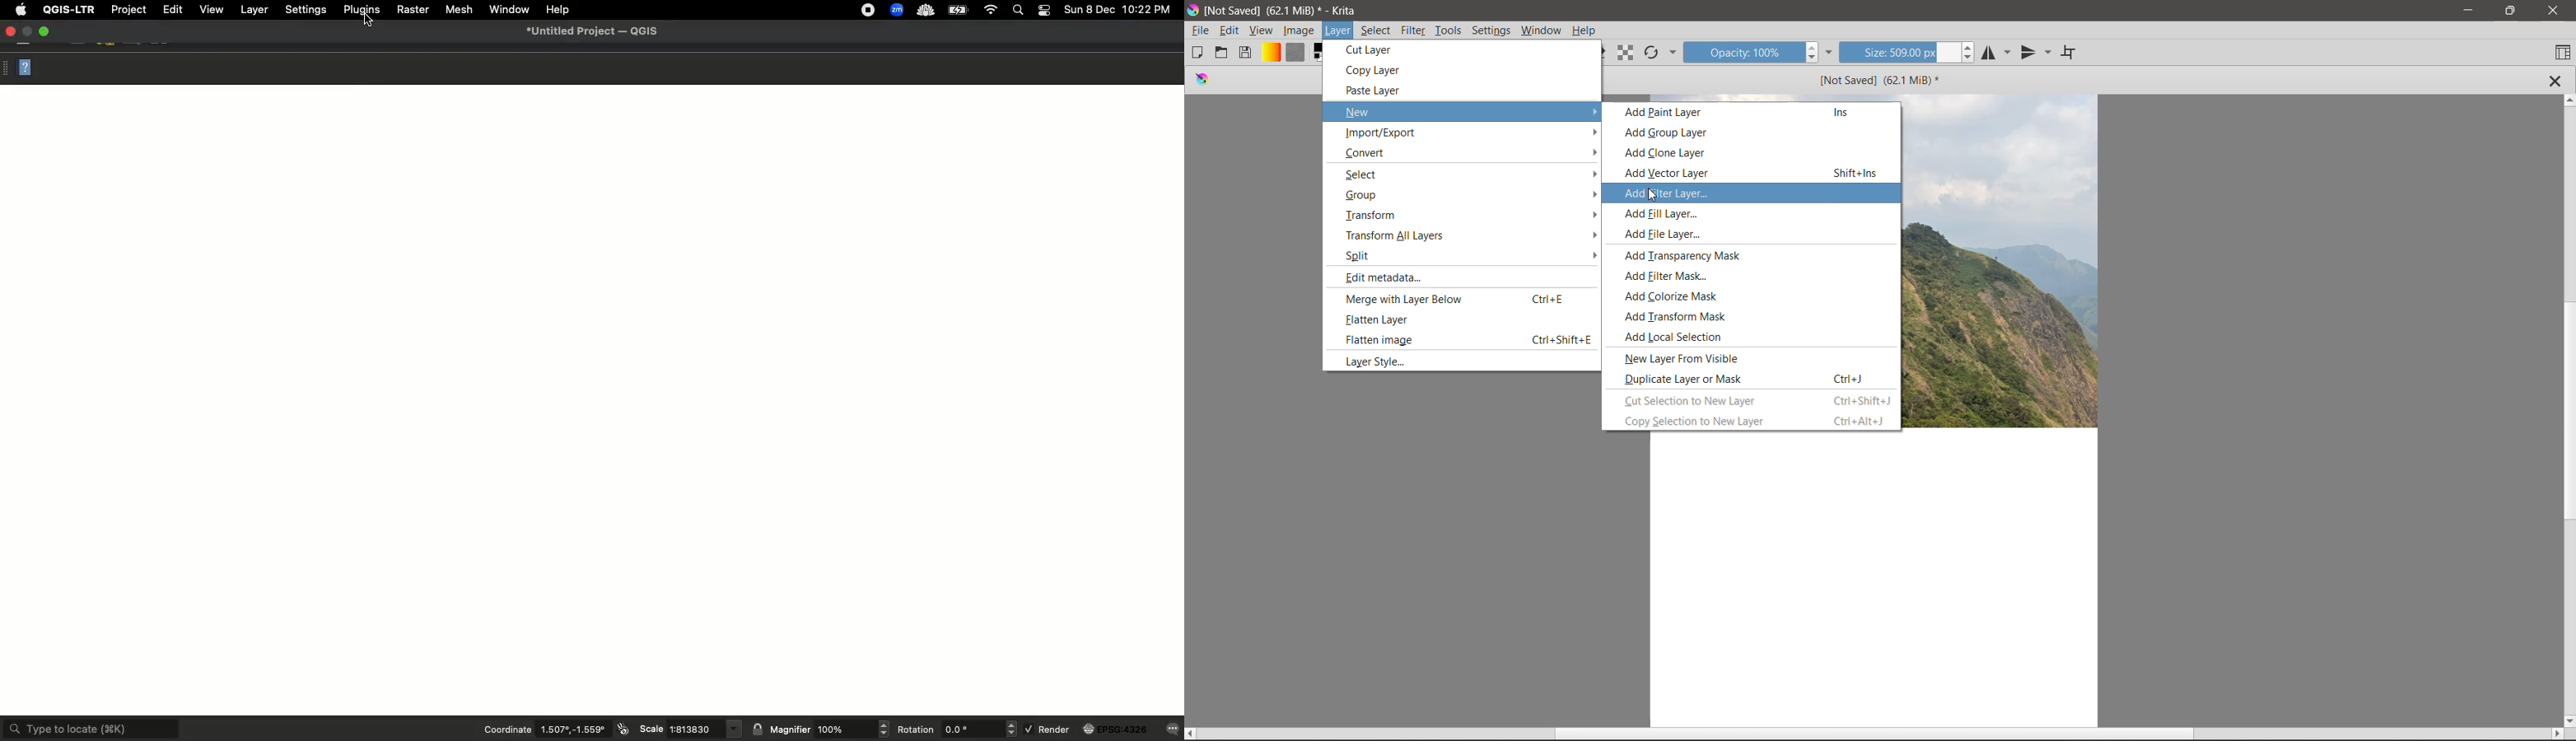  I want to click on Apple, so click(18, 10).